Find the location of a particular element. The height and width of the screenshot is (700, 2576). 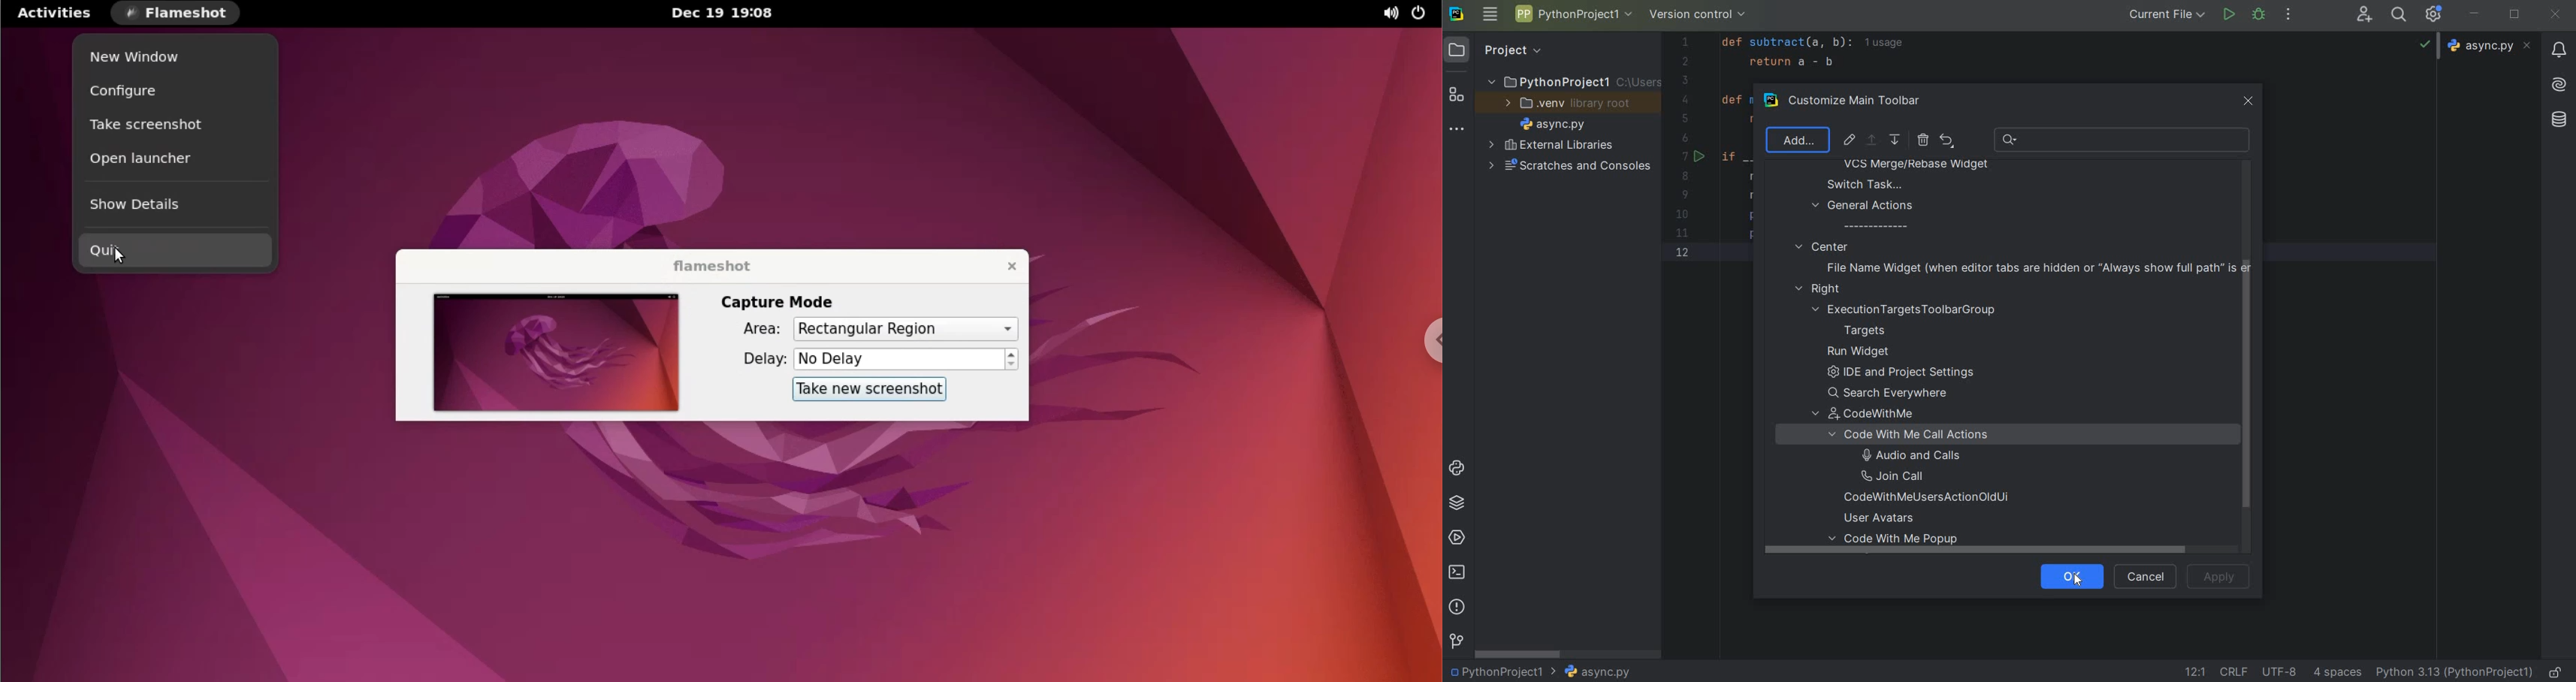

codewithme is located at coordinates (1873, 416).